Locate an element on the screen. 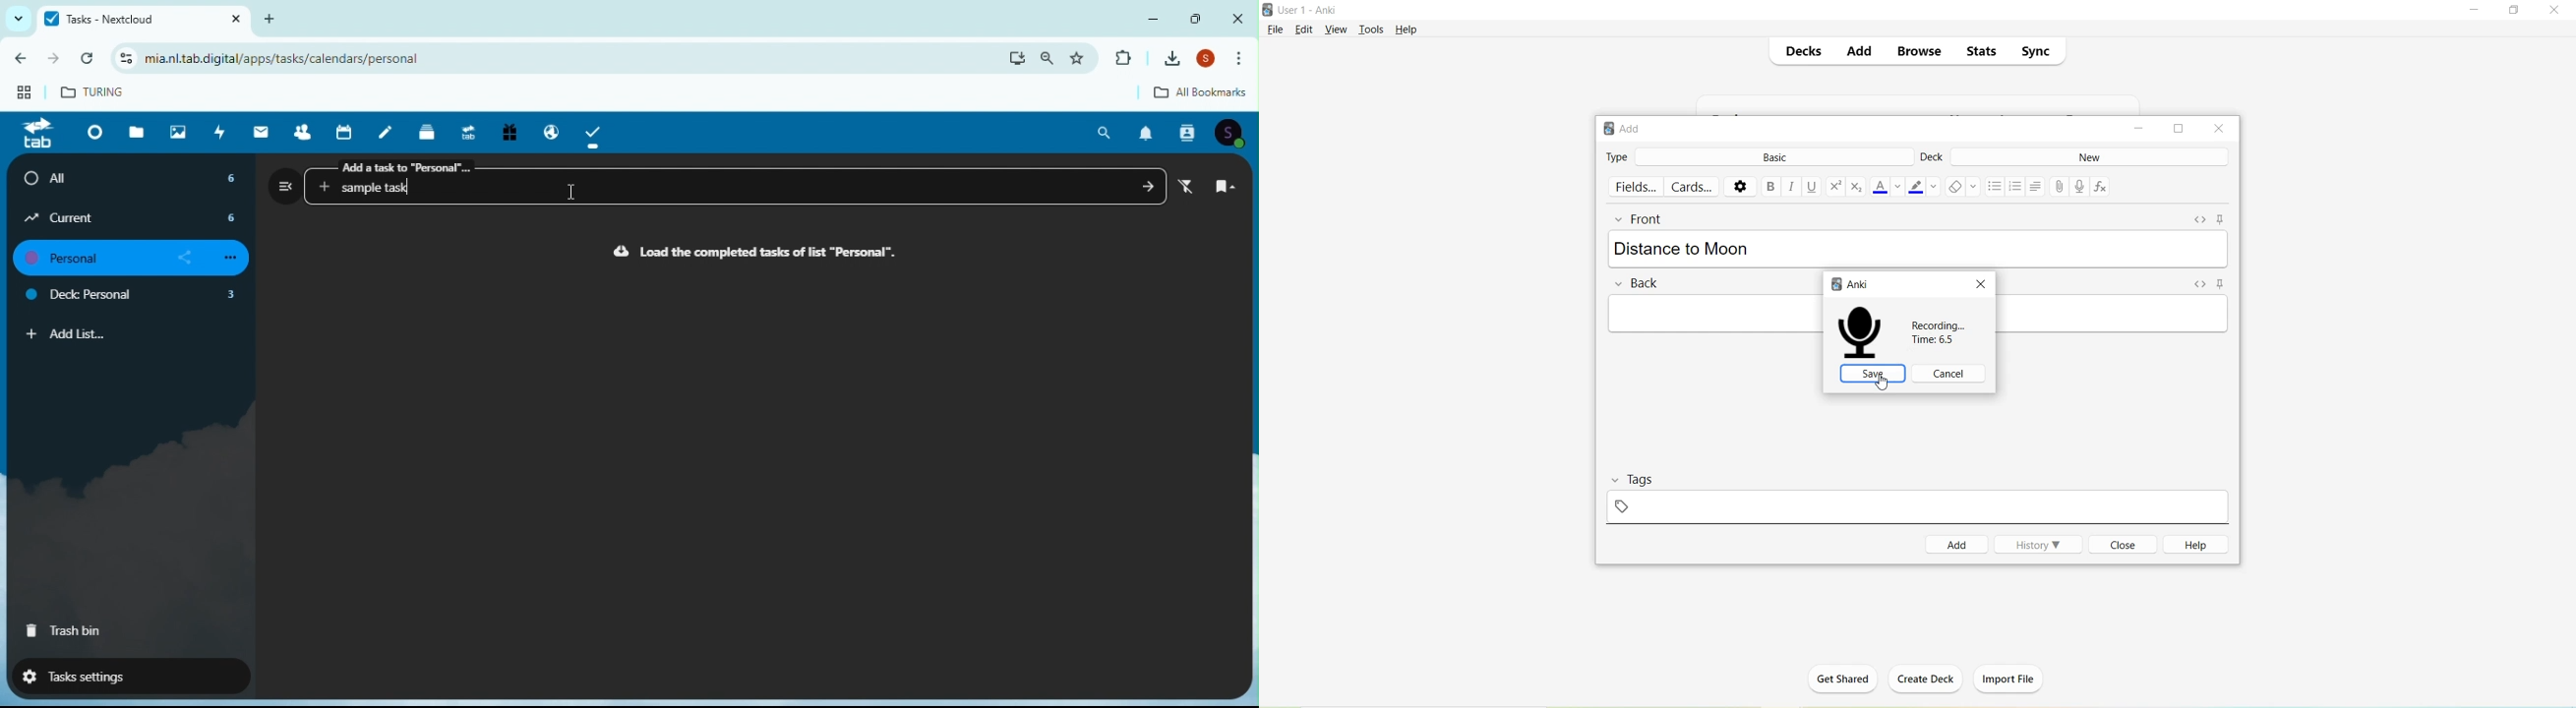 The width and height of the screenshot is (2576, 728). Get Shared is located at coordinates (1843, 683).